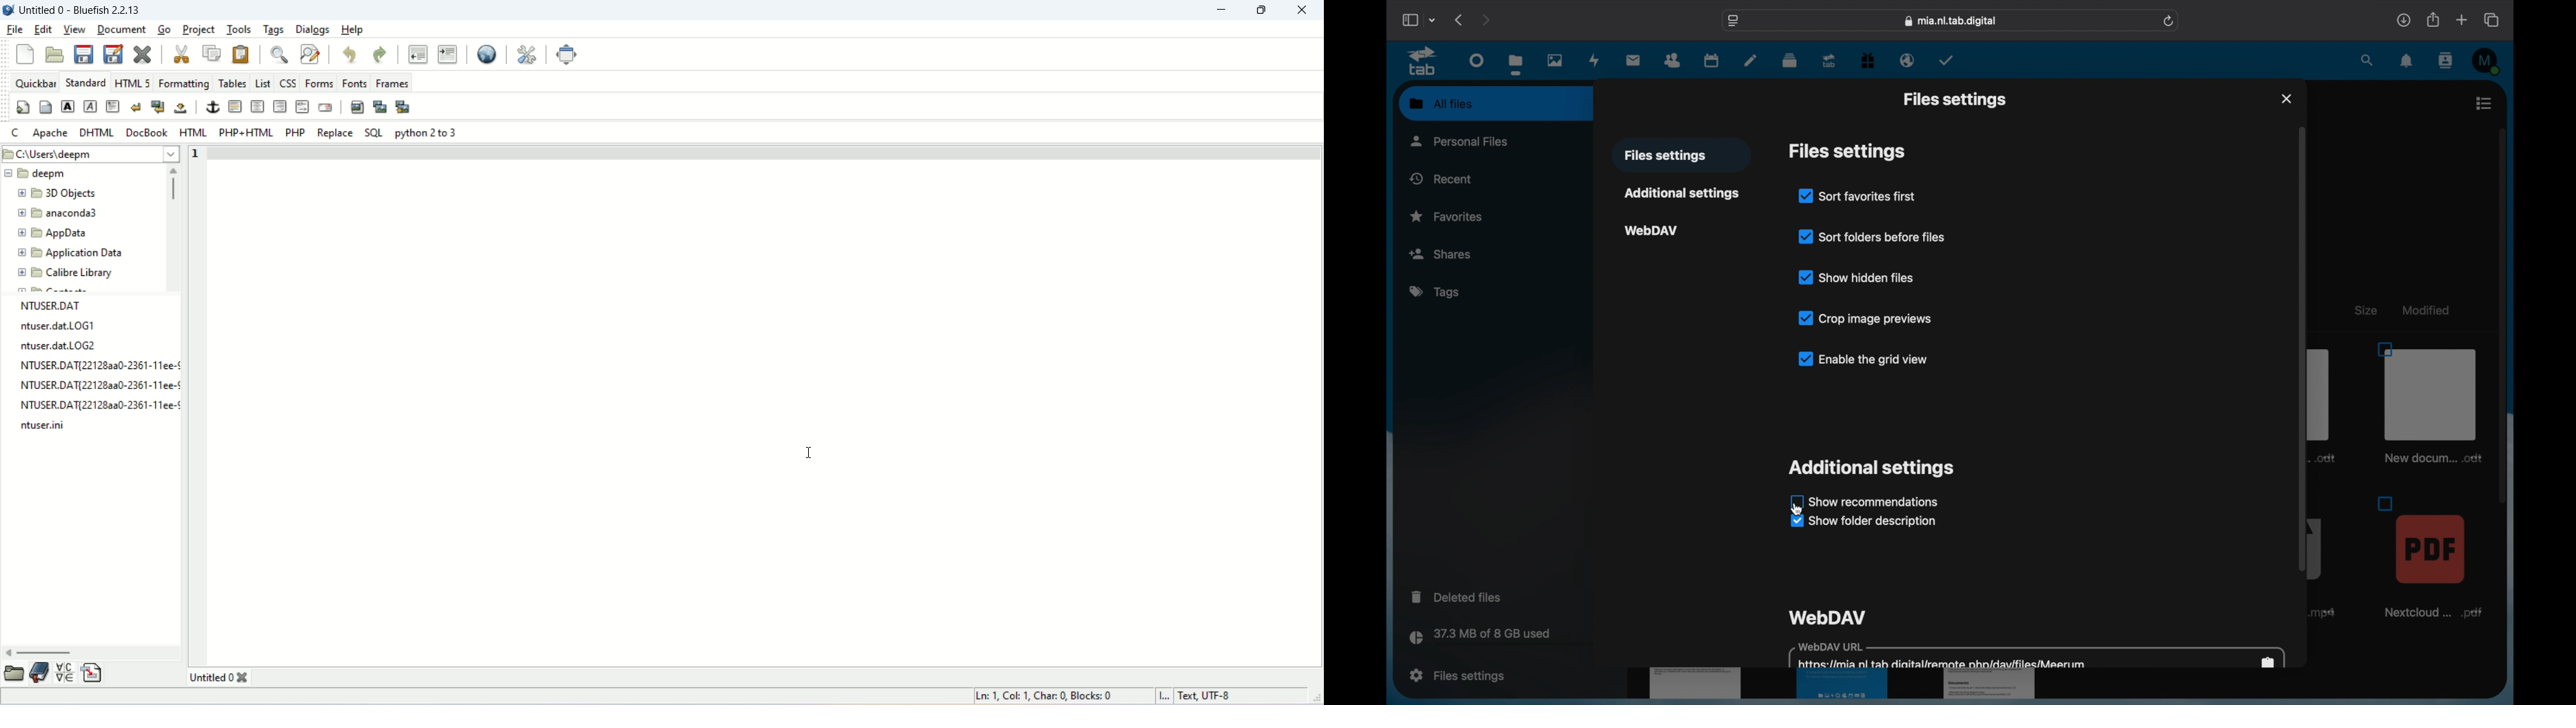 The image size is (2576, 728). Describe the element at coordinates (85, 253) in the screenshot. I see `Application Data` at that location.